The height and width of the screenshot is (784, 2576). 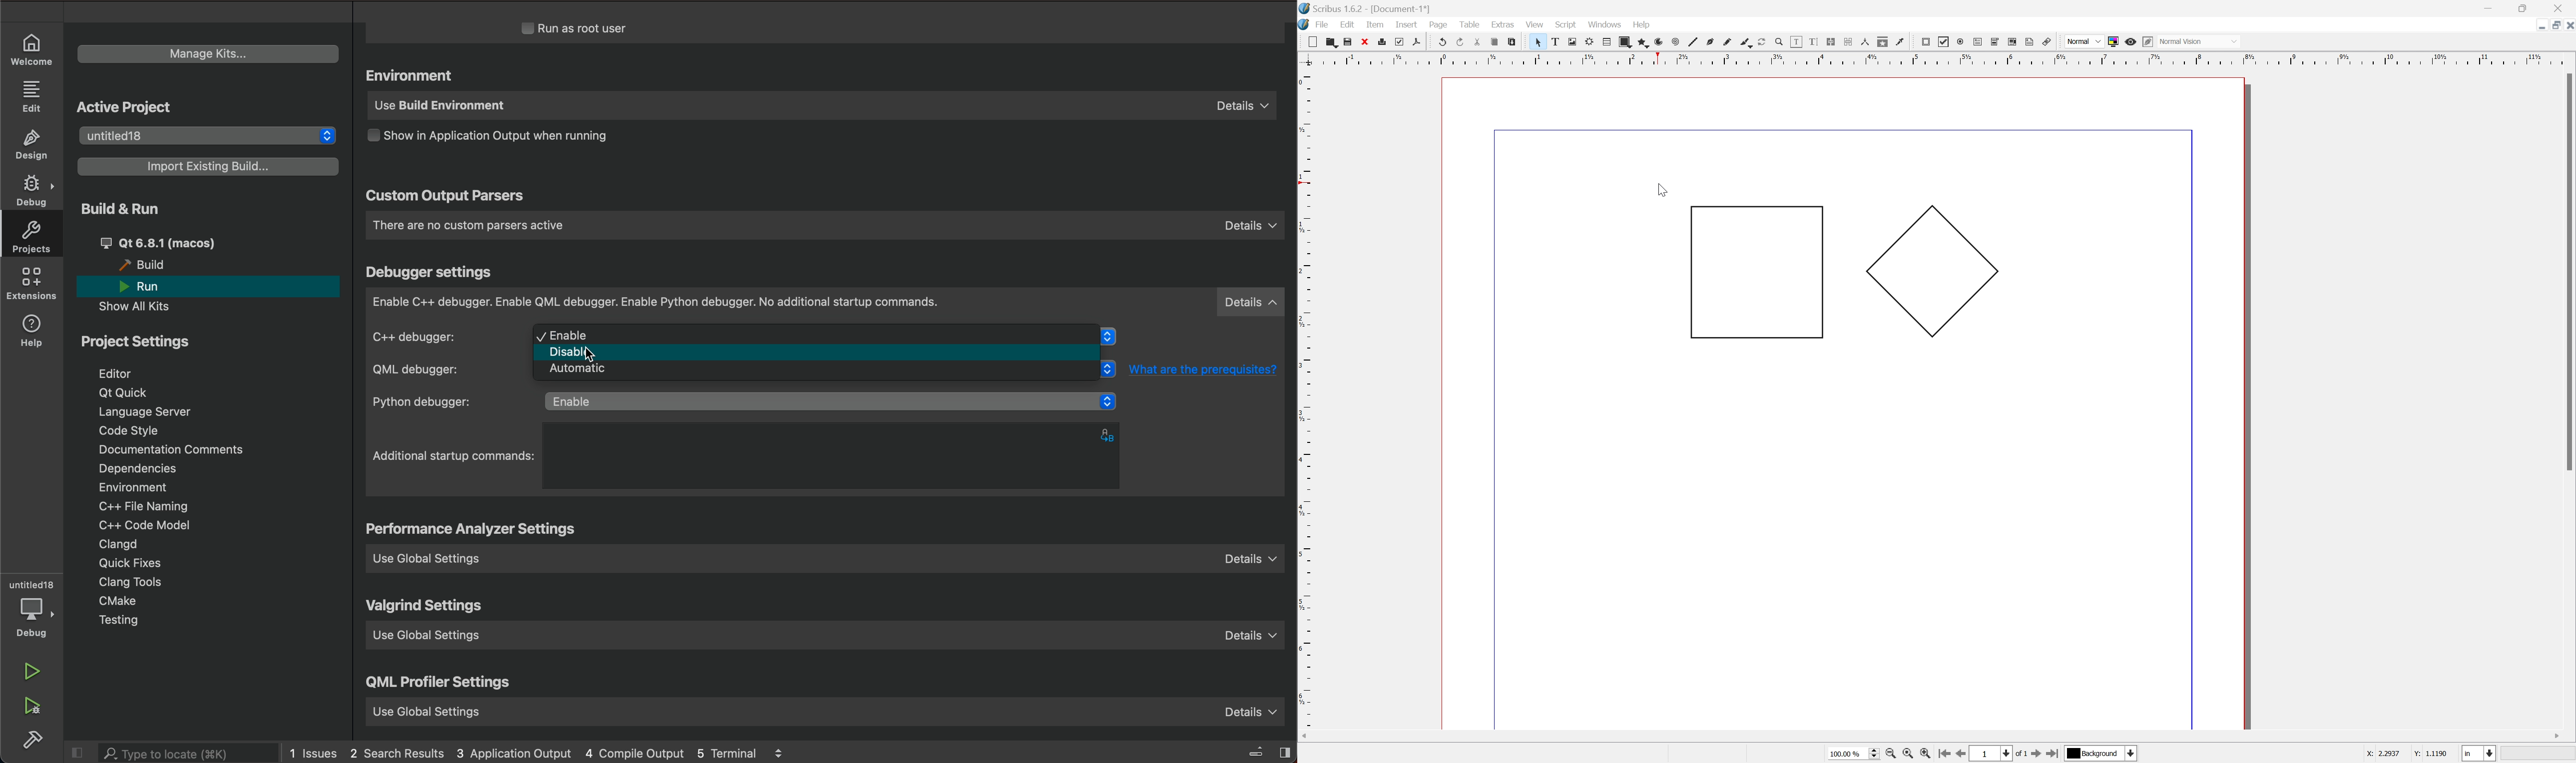 What do you see at coordinates (1566, 23) in the screenshot?
I see `script` at bounding box center [1566, 23].